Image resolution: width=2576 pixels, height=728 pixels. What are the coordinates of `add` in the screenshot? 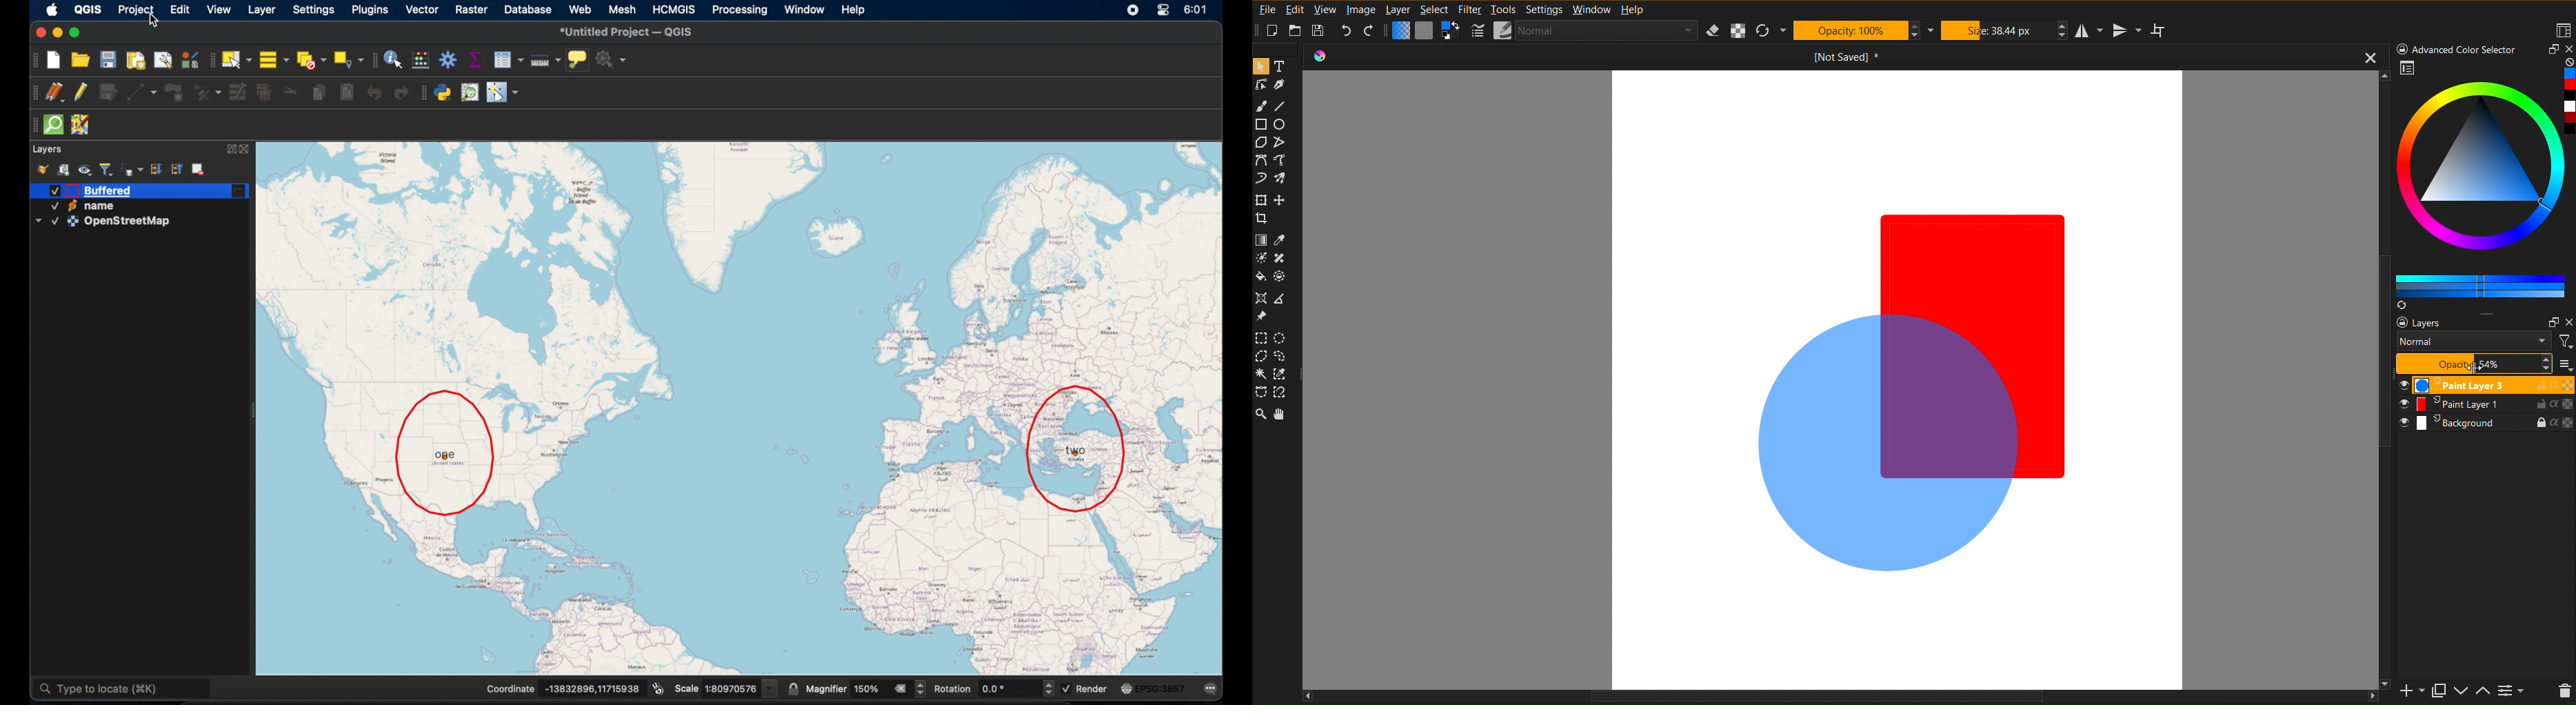 It's located at (2412, 692).